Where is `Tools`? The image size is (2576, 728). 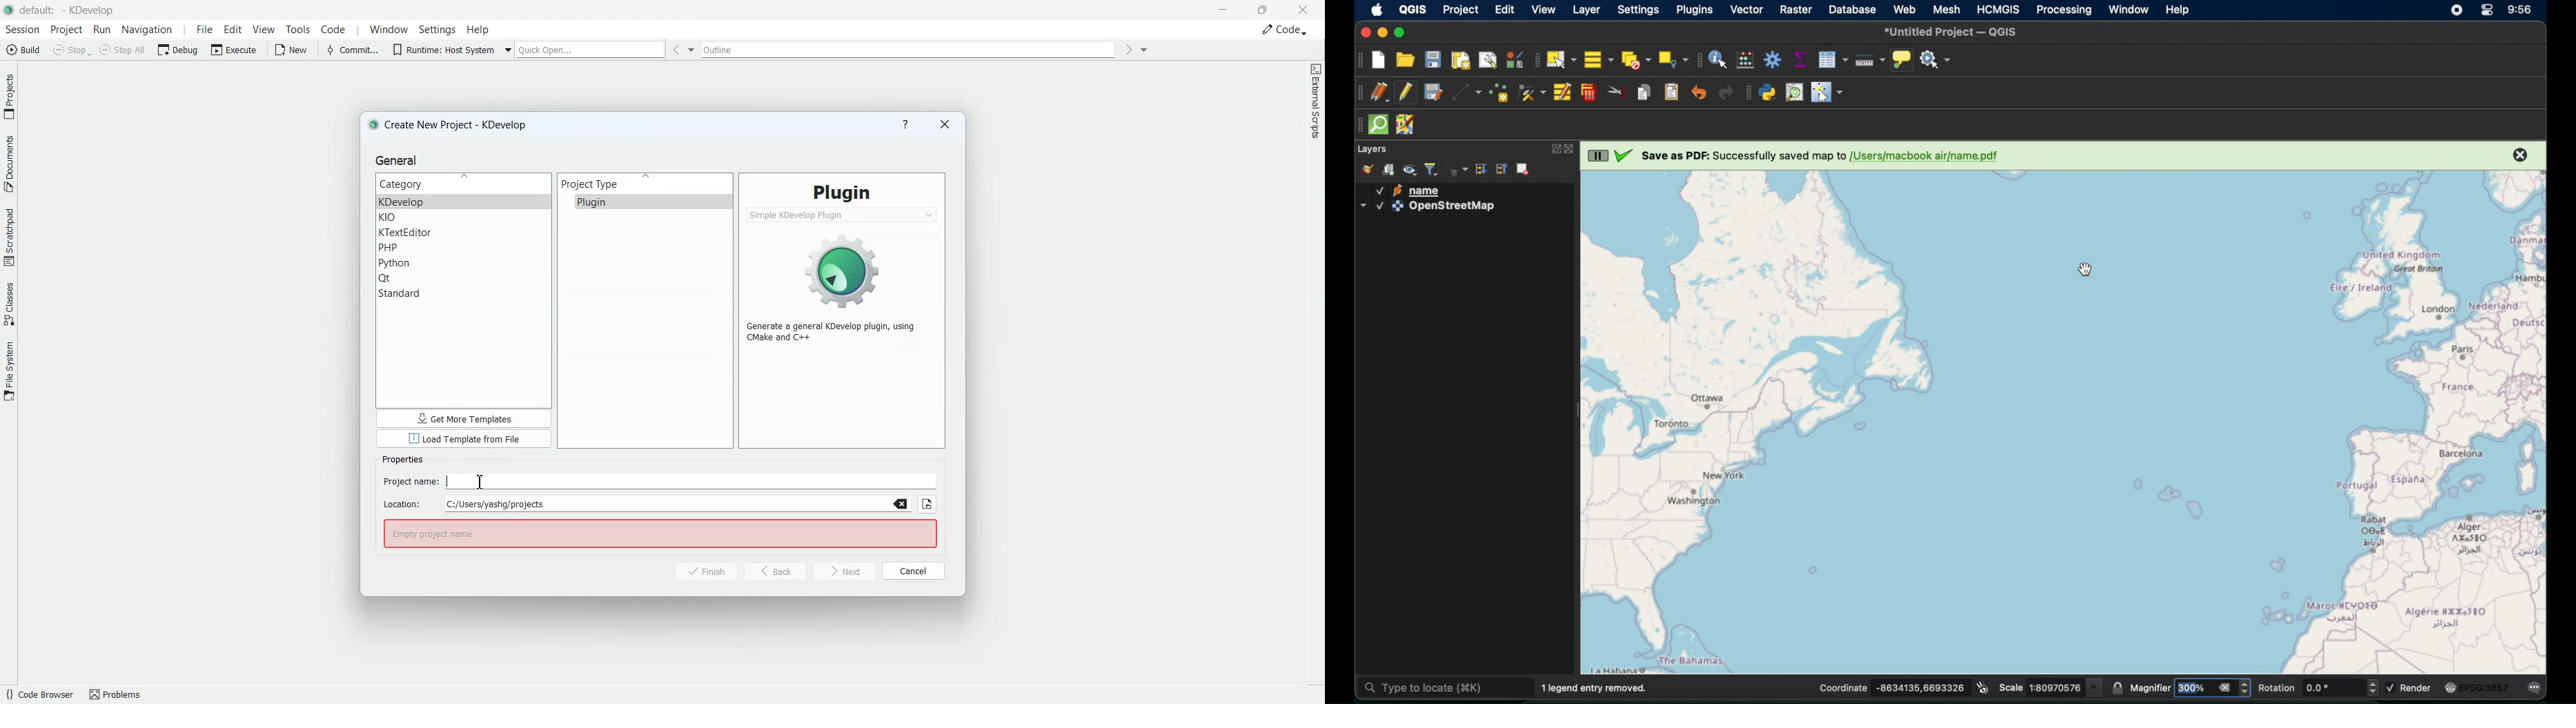
Tools is located at coordinates (297, 30).